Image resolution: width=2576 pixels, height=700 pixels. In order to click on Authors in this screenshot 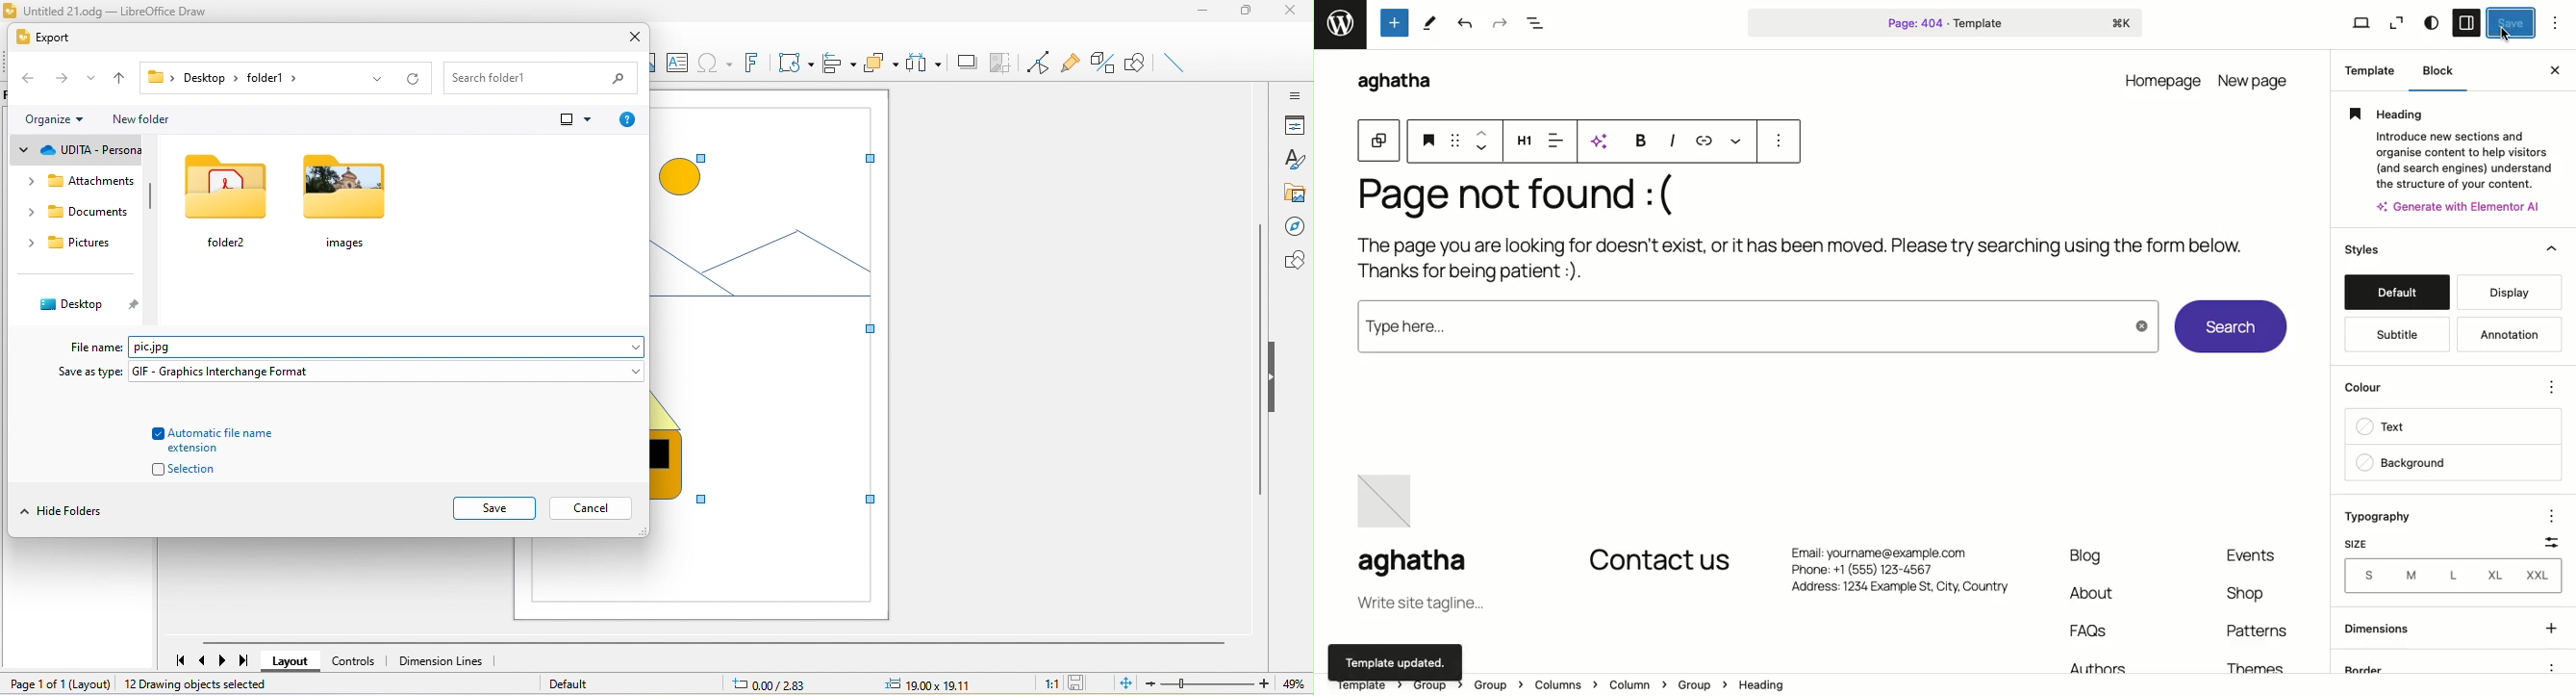, I will do `click(2094, 665)`.